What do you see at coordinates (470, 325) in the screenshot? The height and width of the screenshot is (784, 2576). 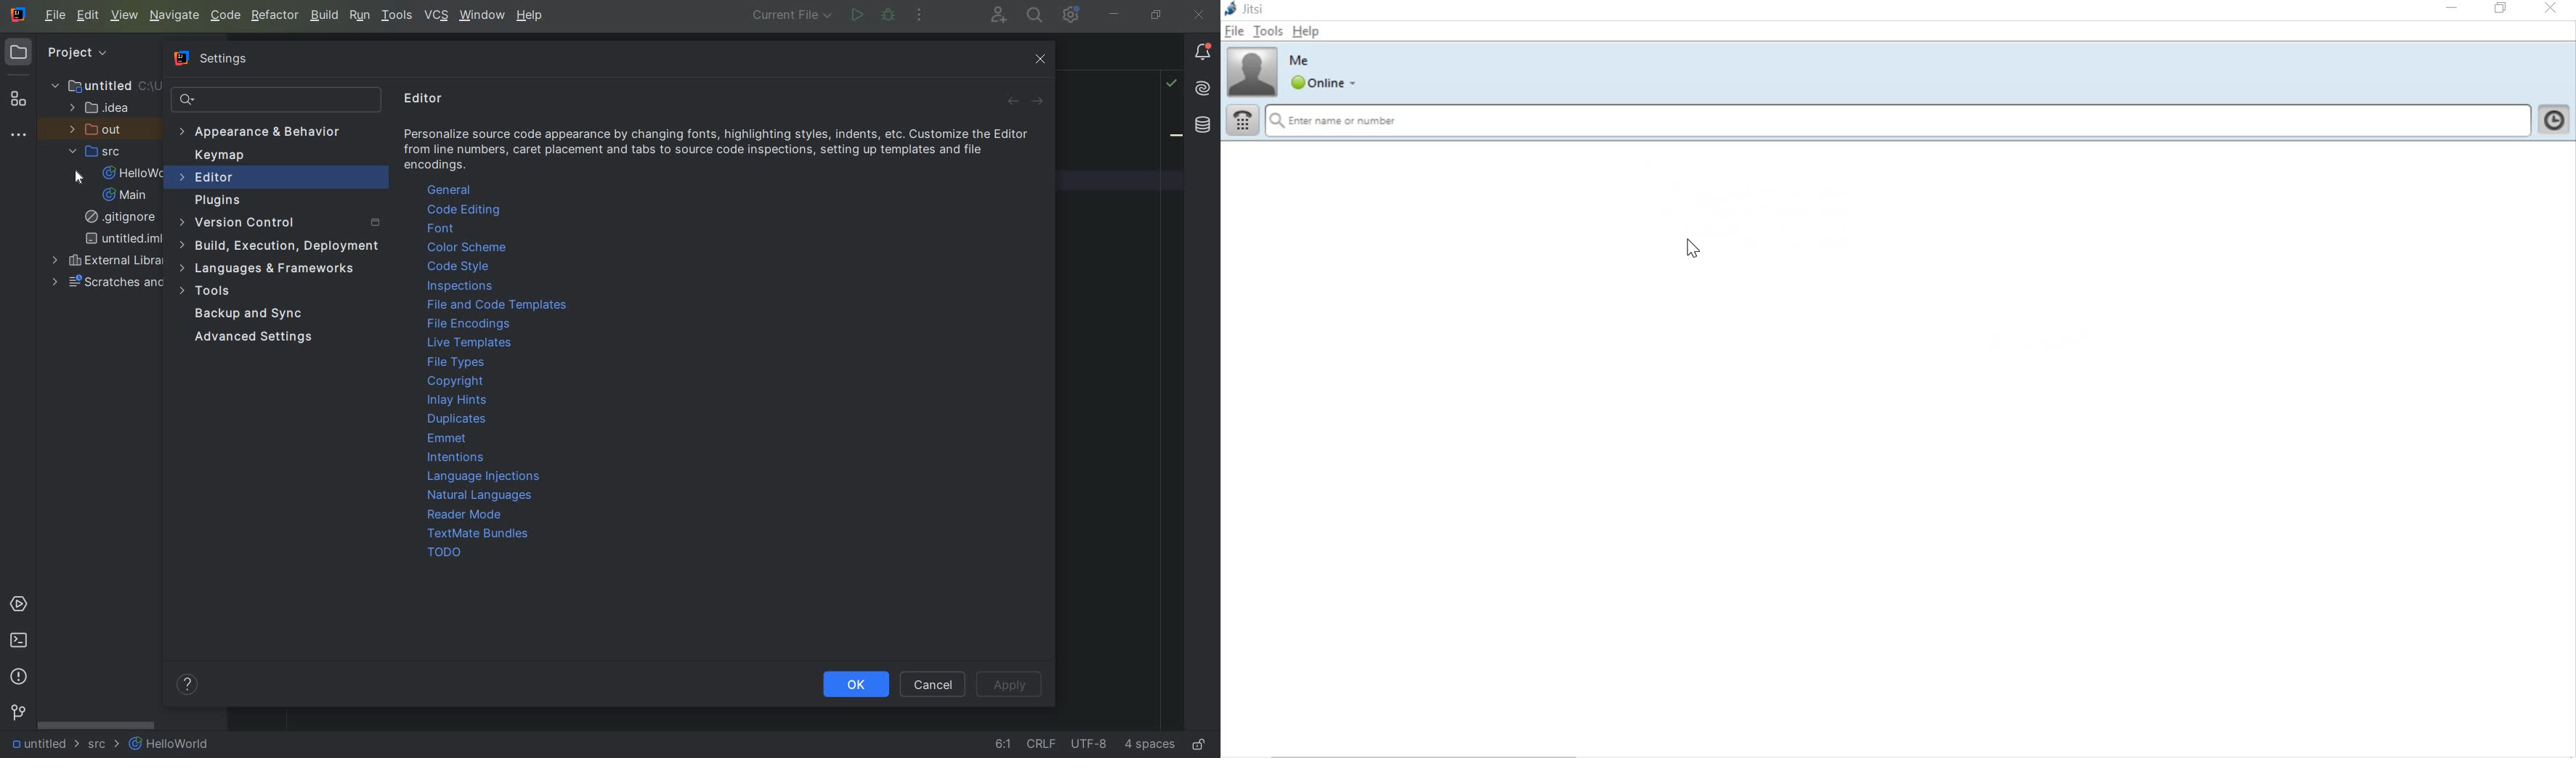 I see `file encoding` at bounding box center [470, 325].